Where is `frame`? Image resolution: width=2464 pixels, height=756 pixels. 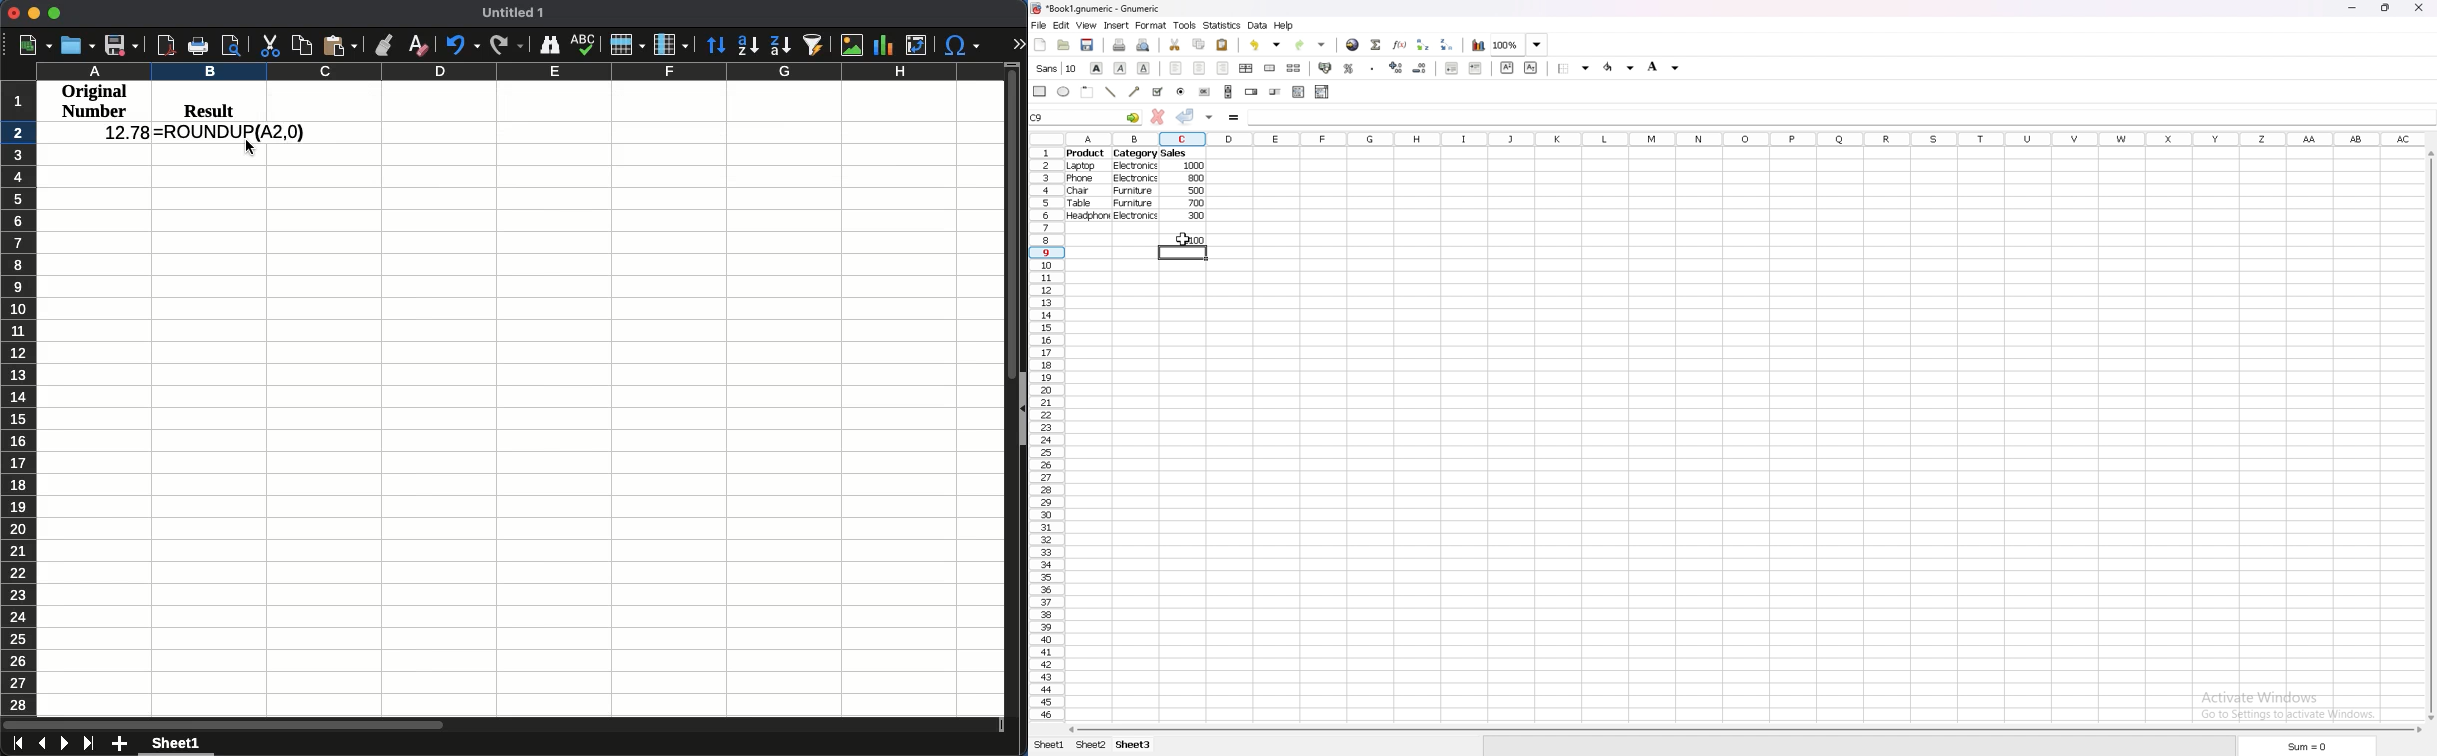
frame is located at coordinates (1087, 92).